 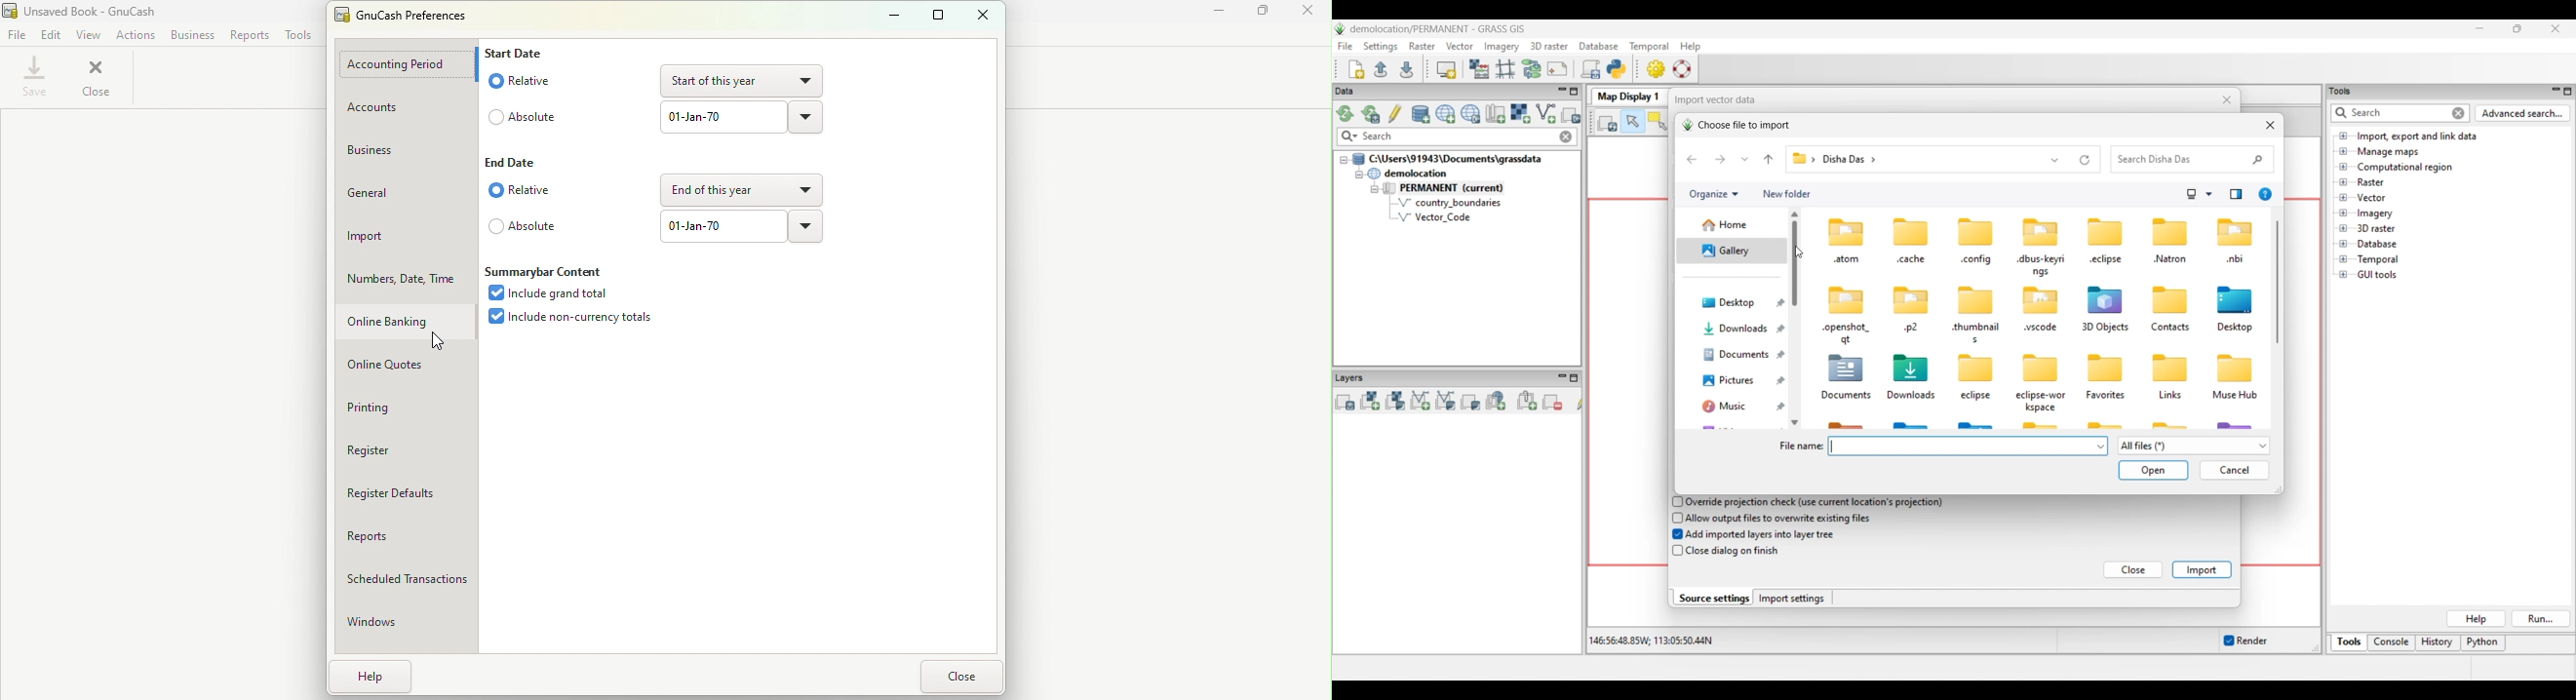 I want to click on Close, so click(x=1312, y=19).